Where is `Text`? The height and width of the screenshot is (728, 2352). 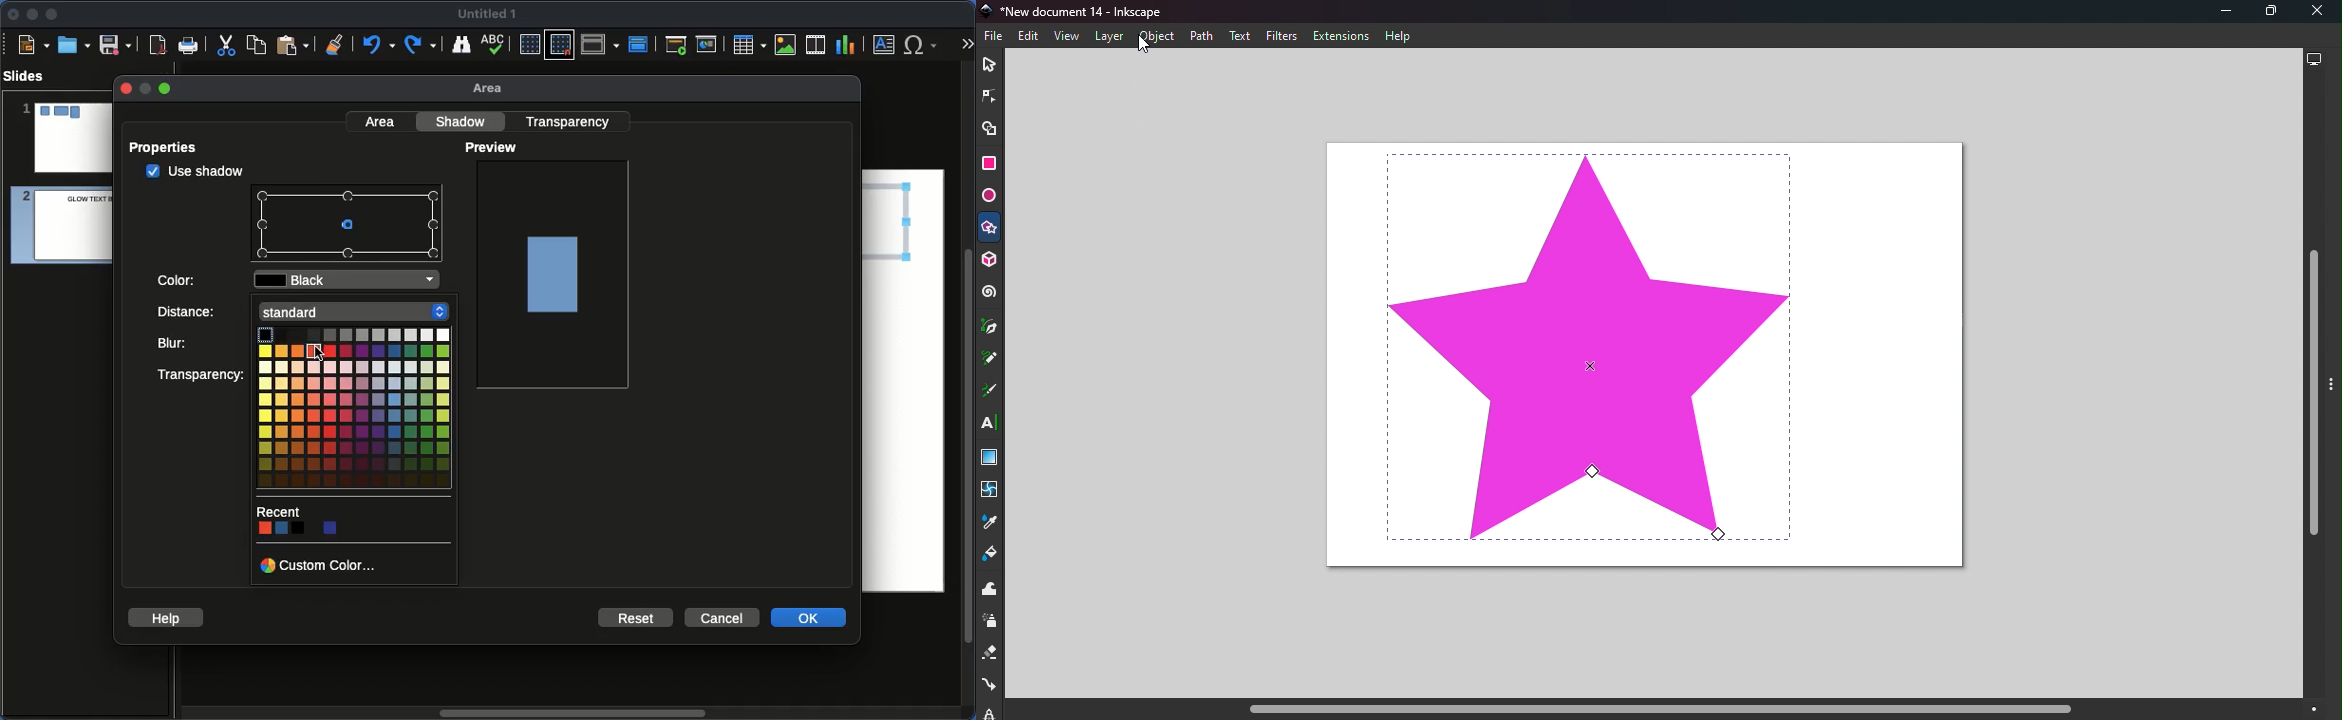
Text is located at coordinates (1240, 36).